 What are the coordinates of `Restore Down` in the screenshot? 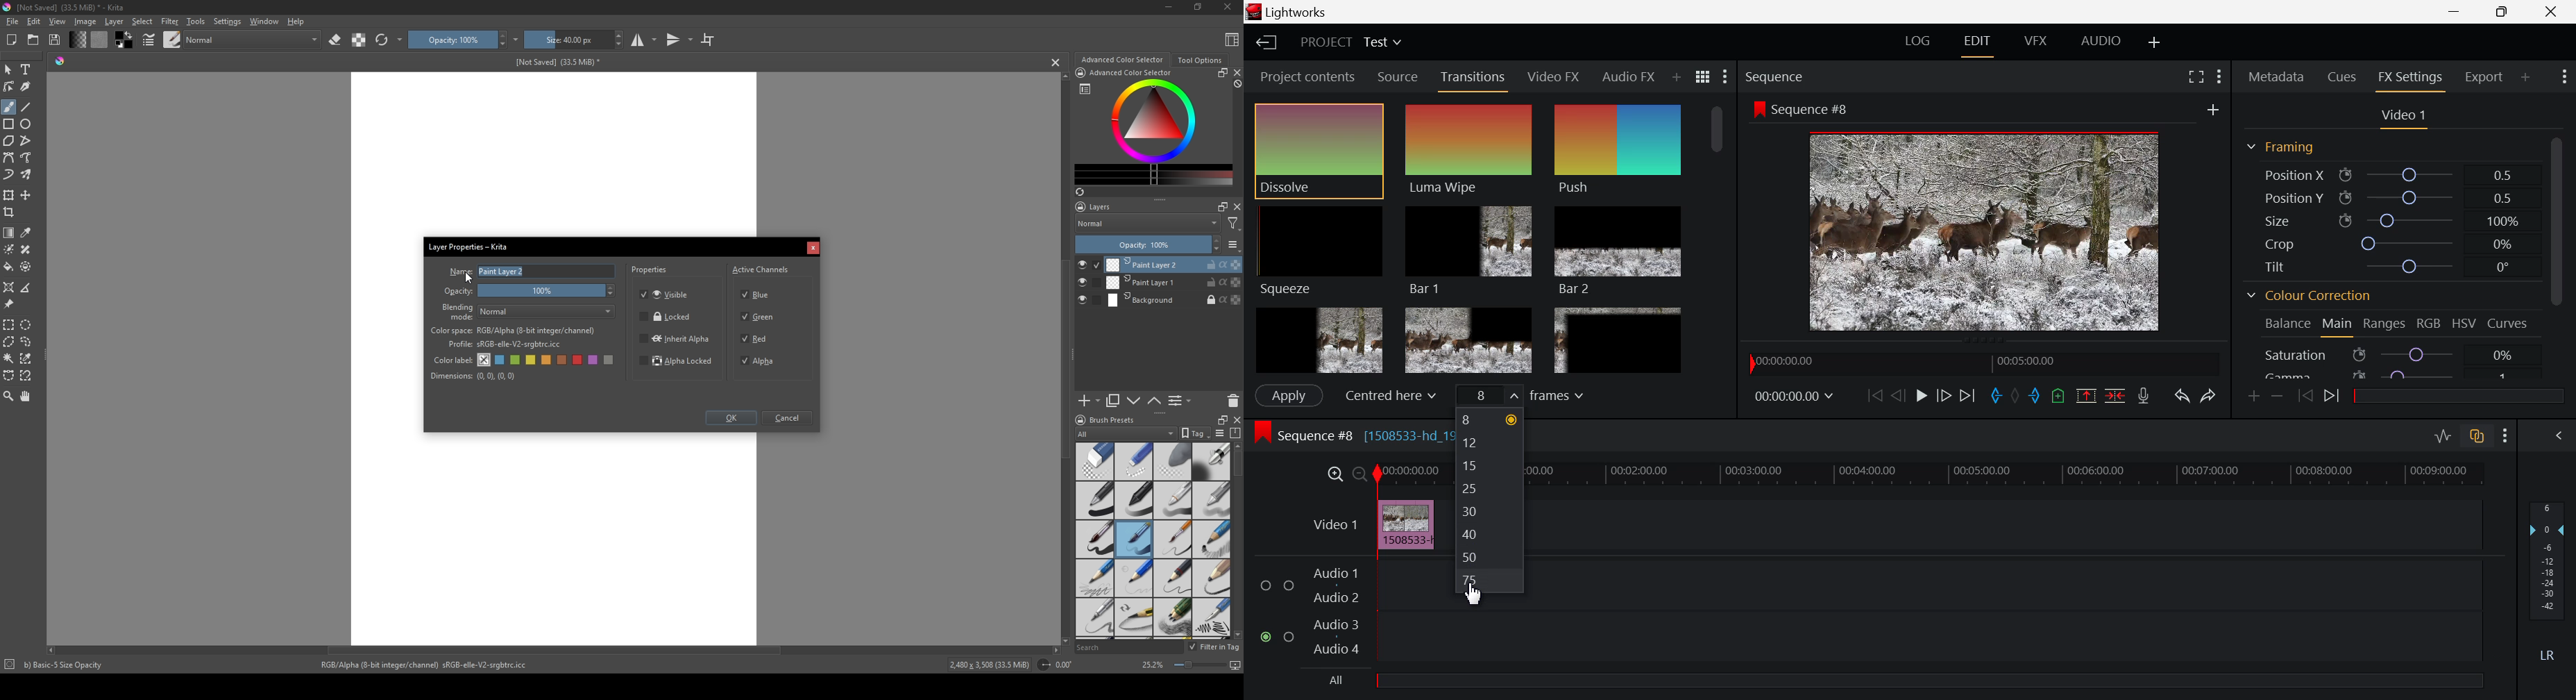 It's located at (2457, 13).